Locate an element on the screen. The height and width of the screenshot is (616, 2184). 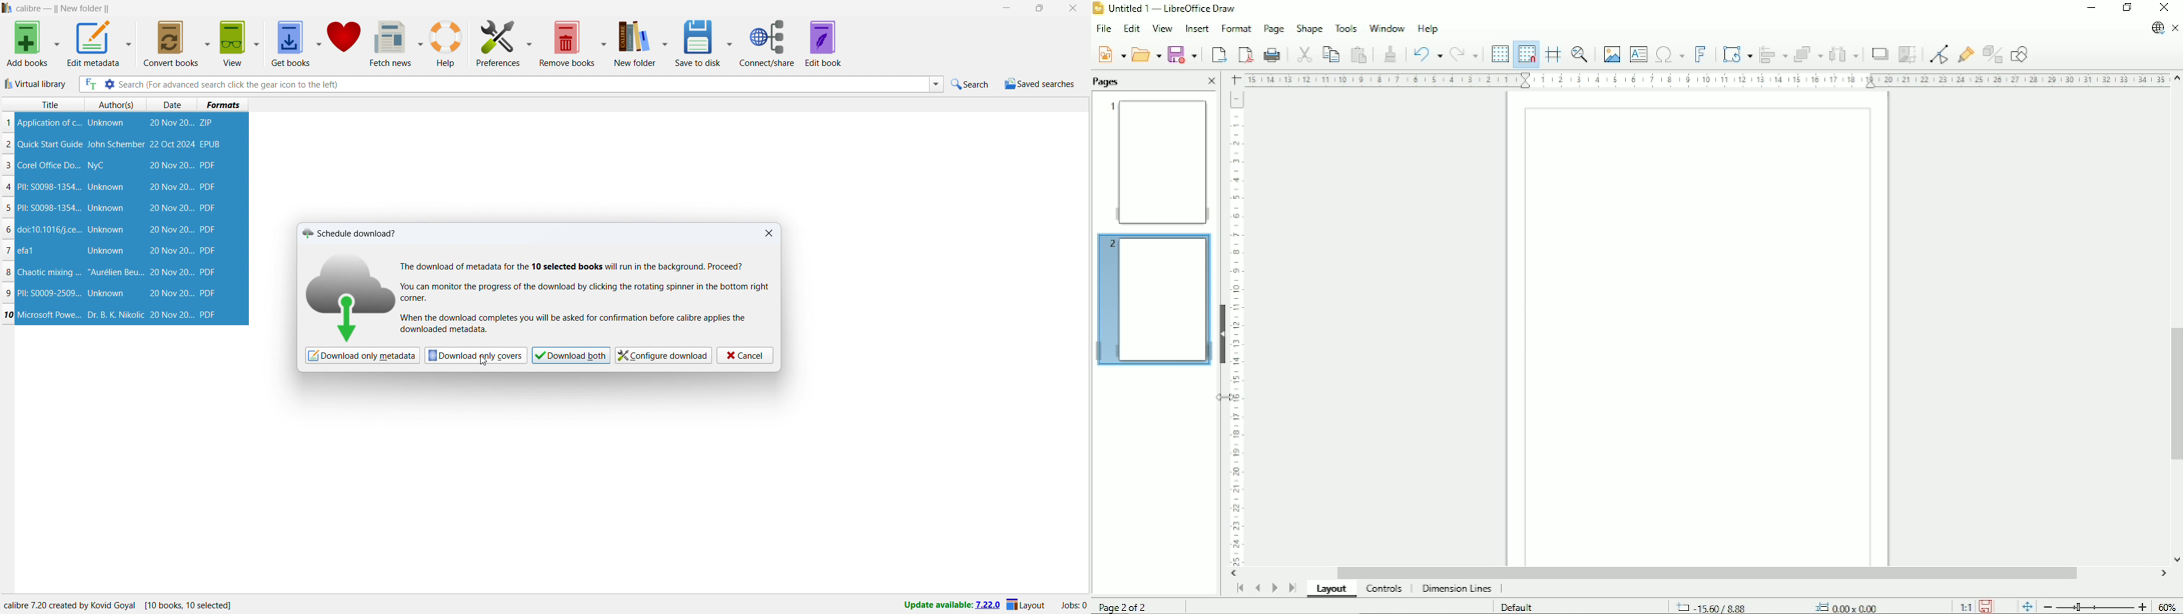
Date is located at coordinates (174, 105).